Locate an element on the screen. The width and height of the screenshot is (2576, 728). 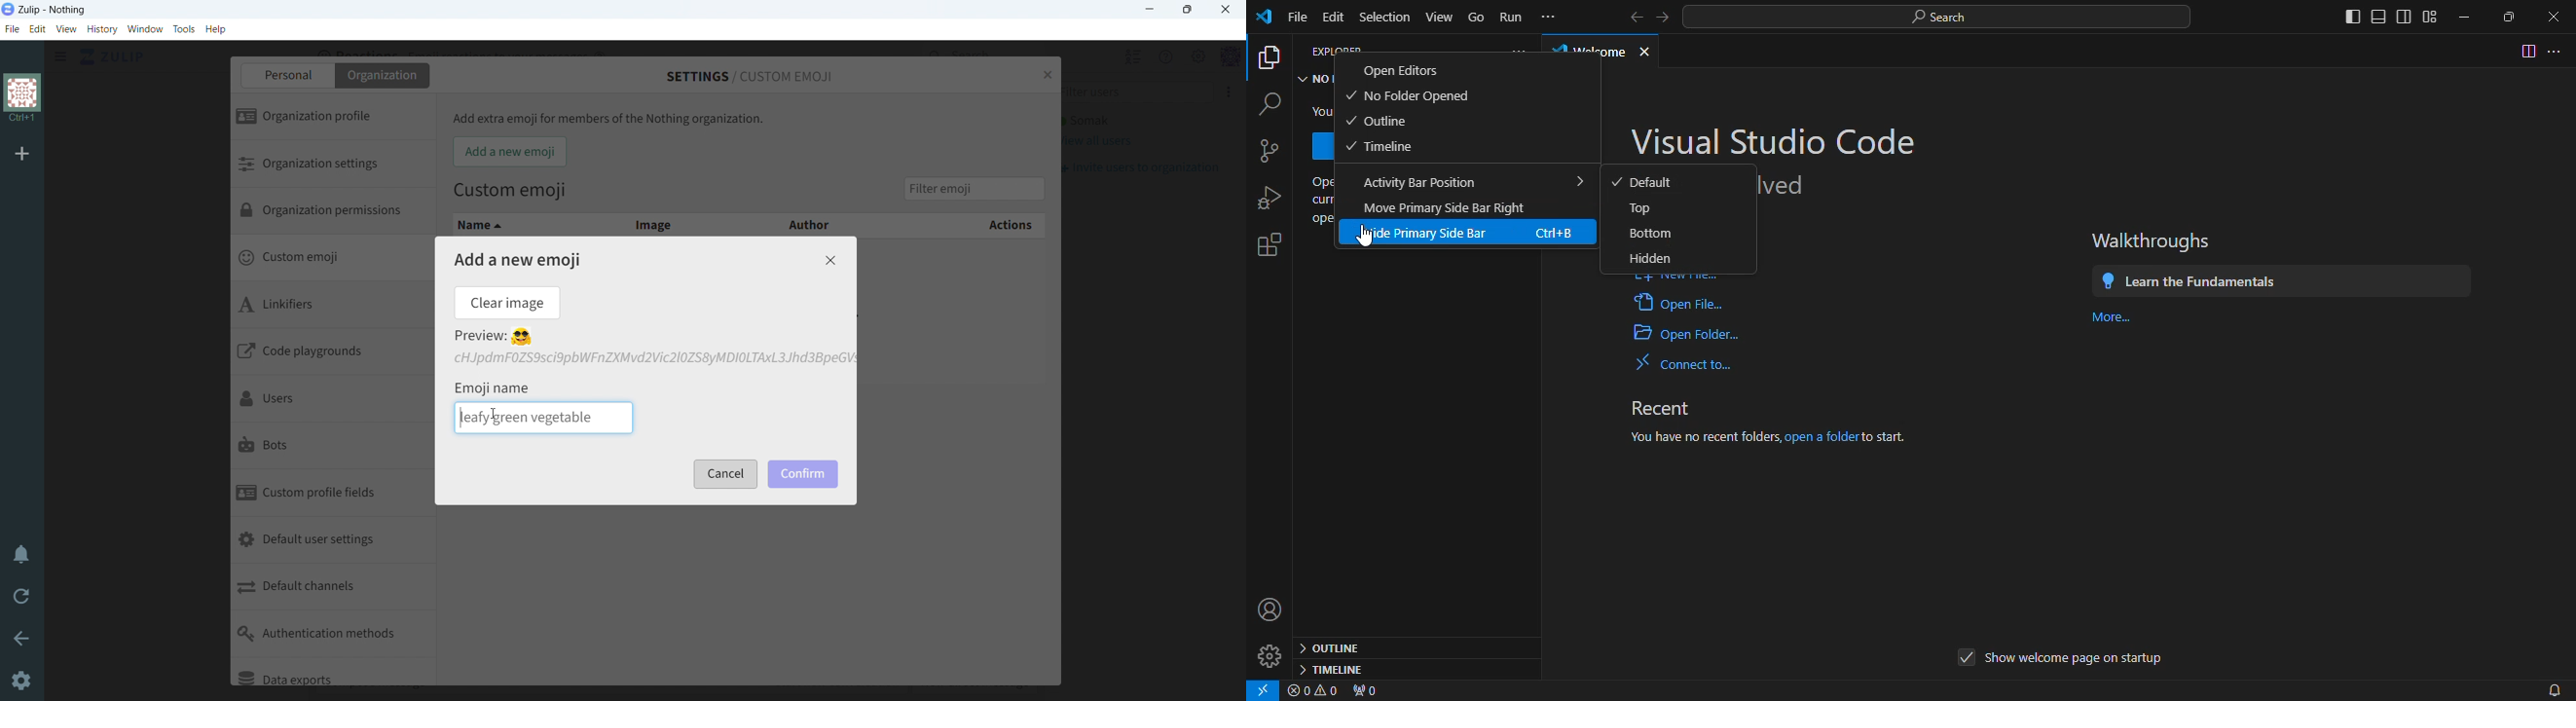
window is located at coordinates (145, 29).